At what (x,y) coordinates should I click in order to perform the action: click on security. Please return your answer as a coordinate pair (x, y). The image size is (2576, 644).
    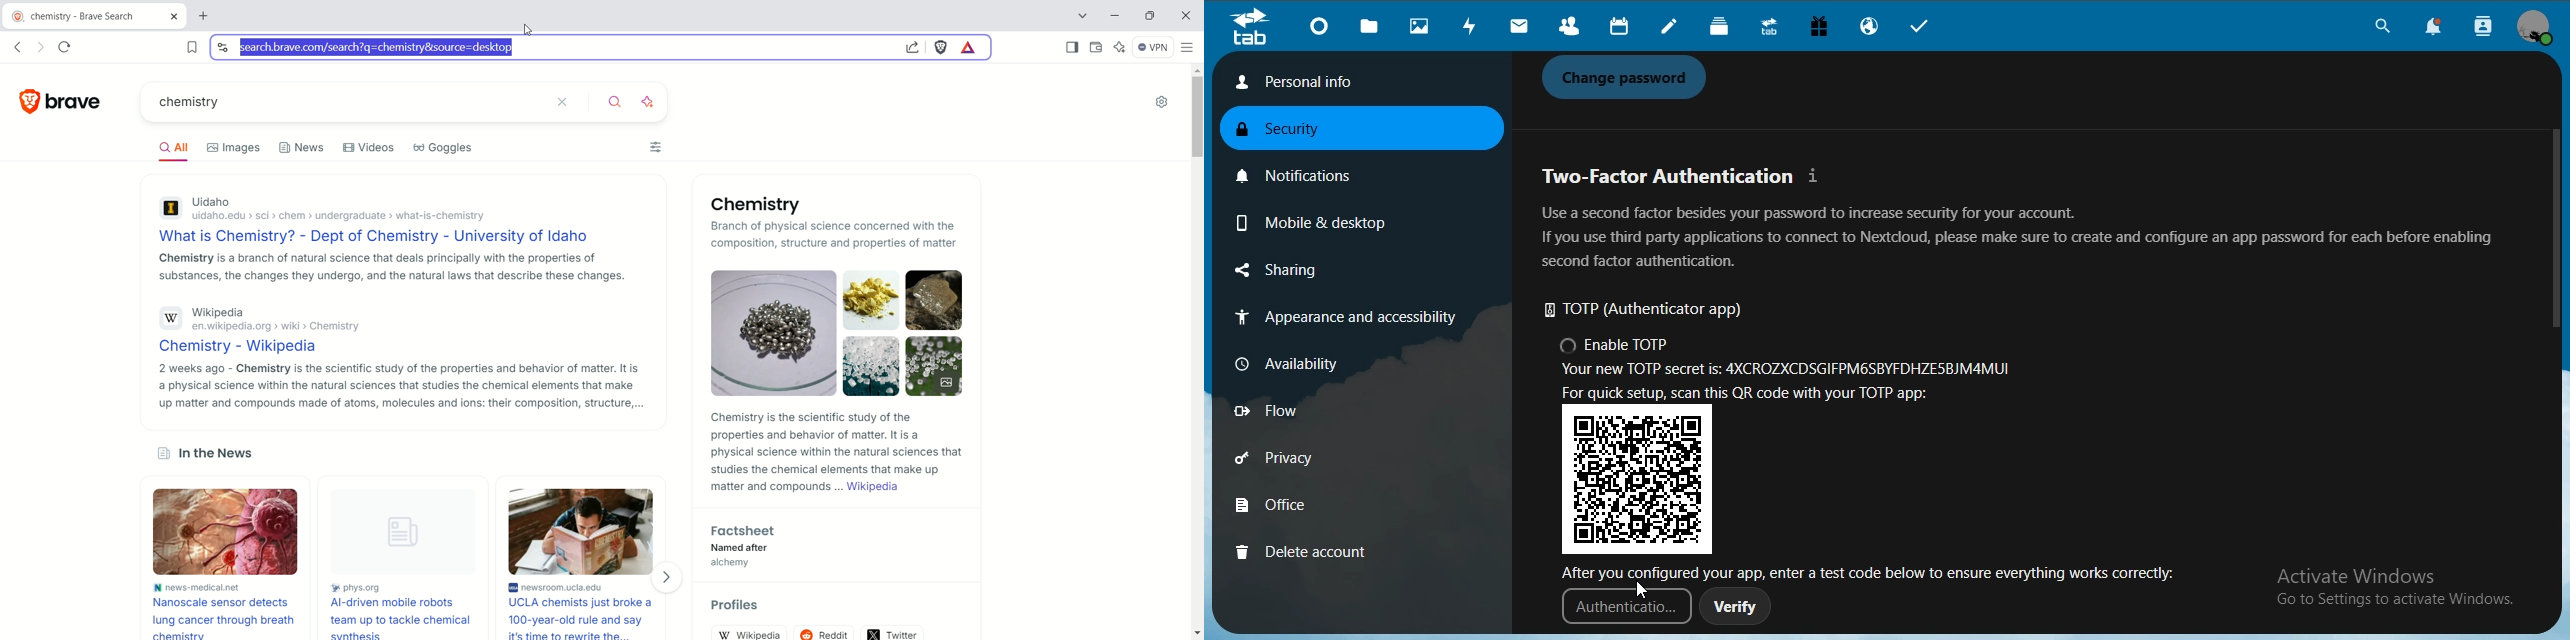
    Looking at the image, I should click on (1293, 131).